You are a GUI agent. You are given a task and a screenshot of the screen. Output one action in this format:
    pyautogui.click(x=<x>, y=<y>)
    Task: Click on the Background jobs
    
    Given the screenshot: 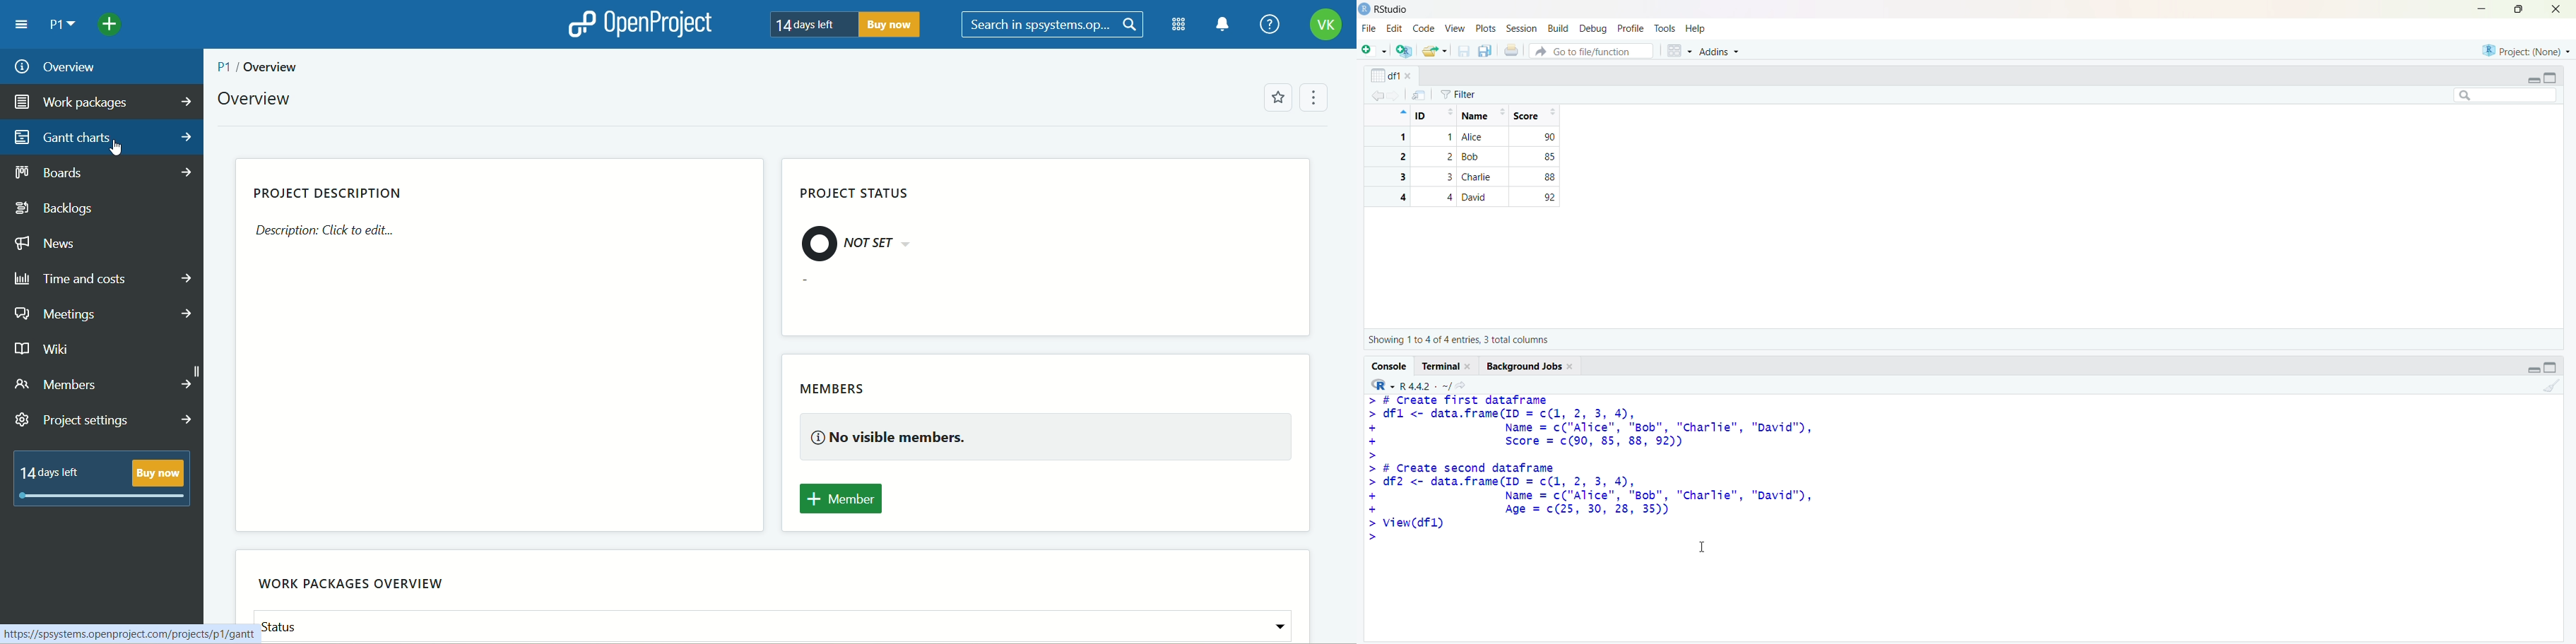 What is the action you would take?
    pyautogui.click(x=1524, y=366)
    